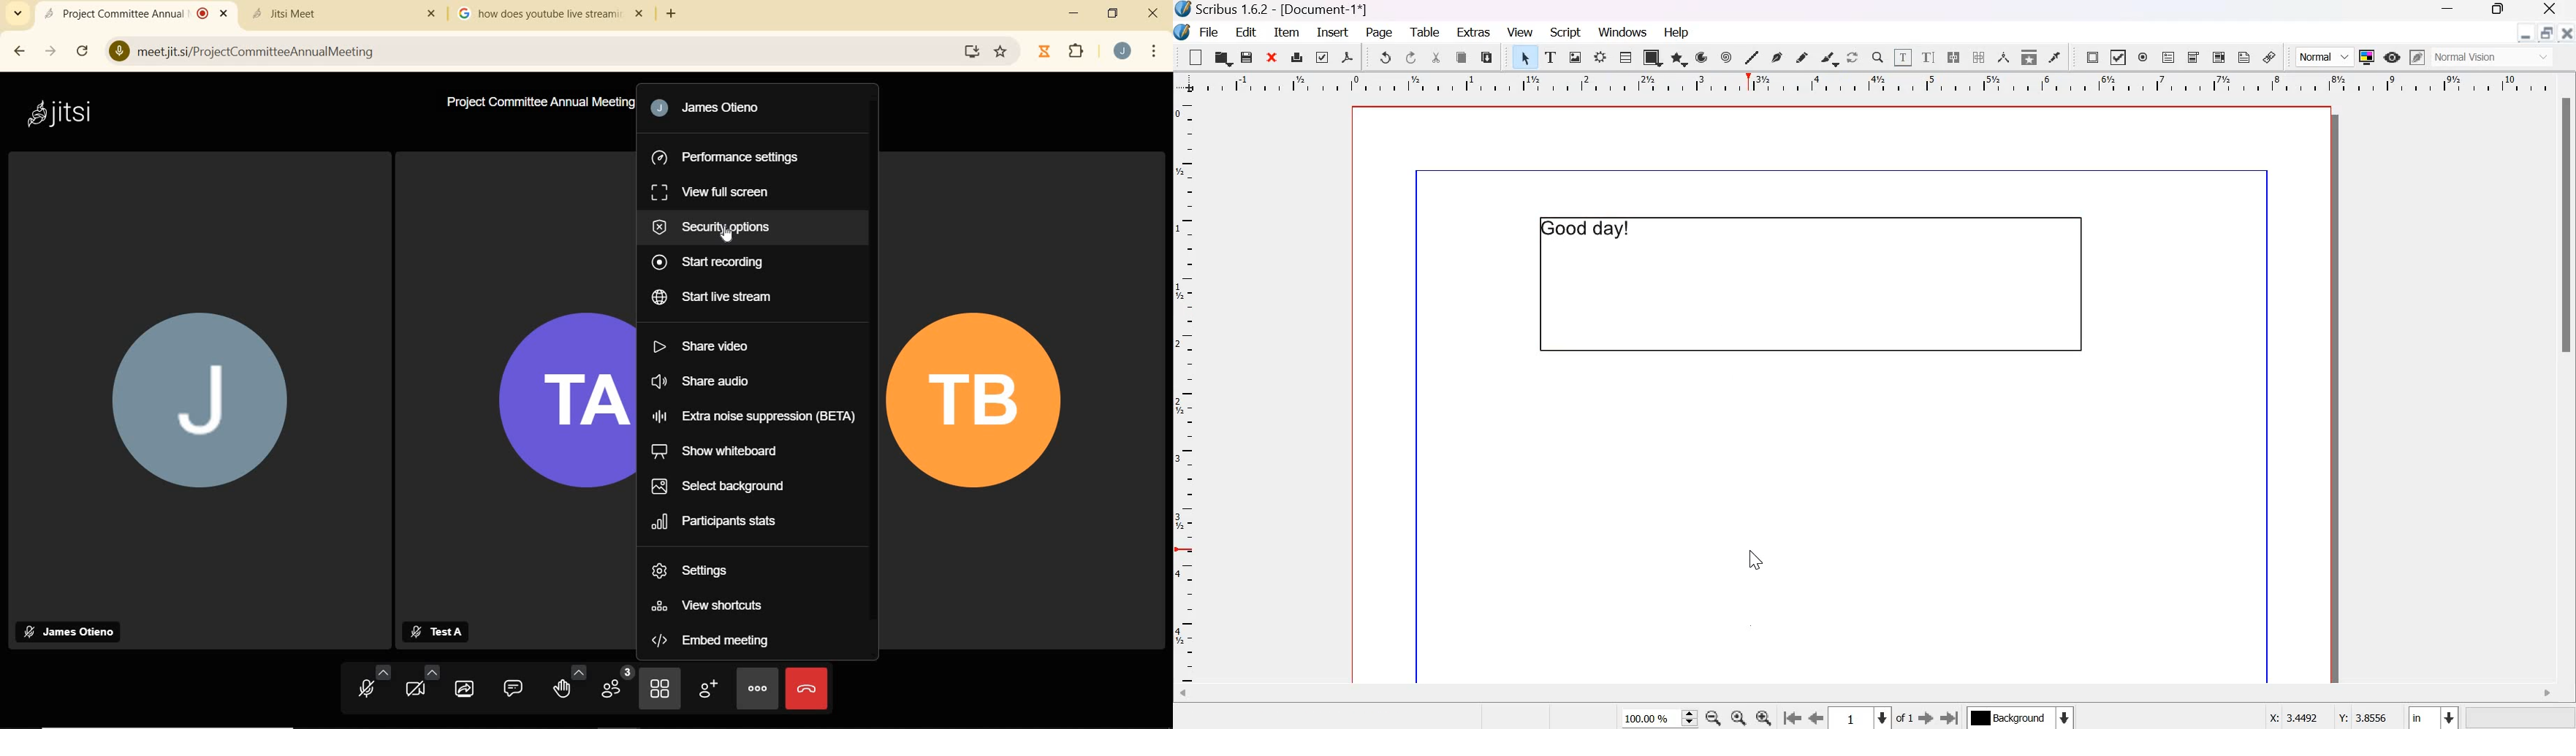  Describe the element at coordinates (1872, 83) in the screenshot. I see `Horizontal scale` at that location.